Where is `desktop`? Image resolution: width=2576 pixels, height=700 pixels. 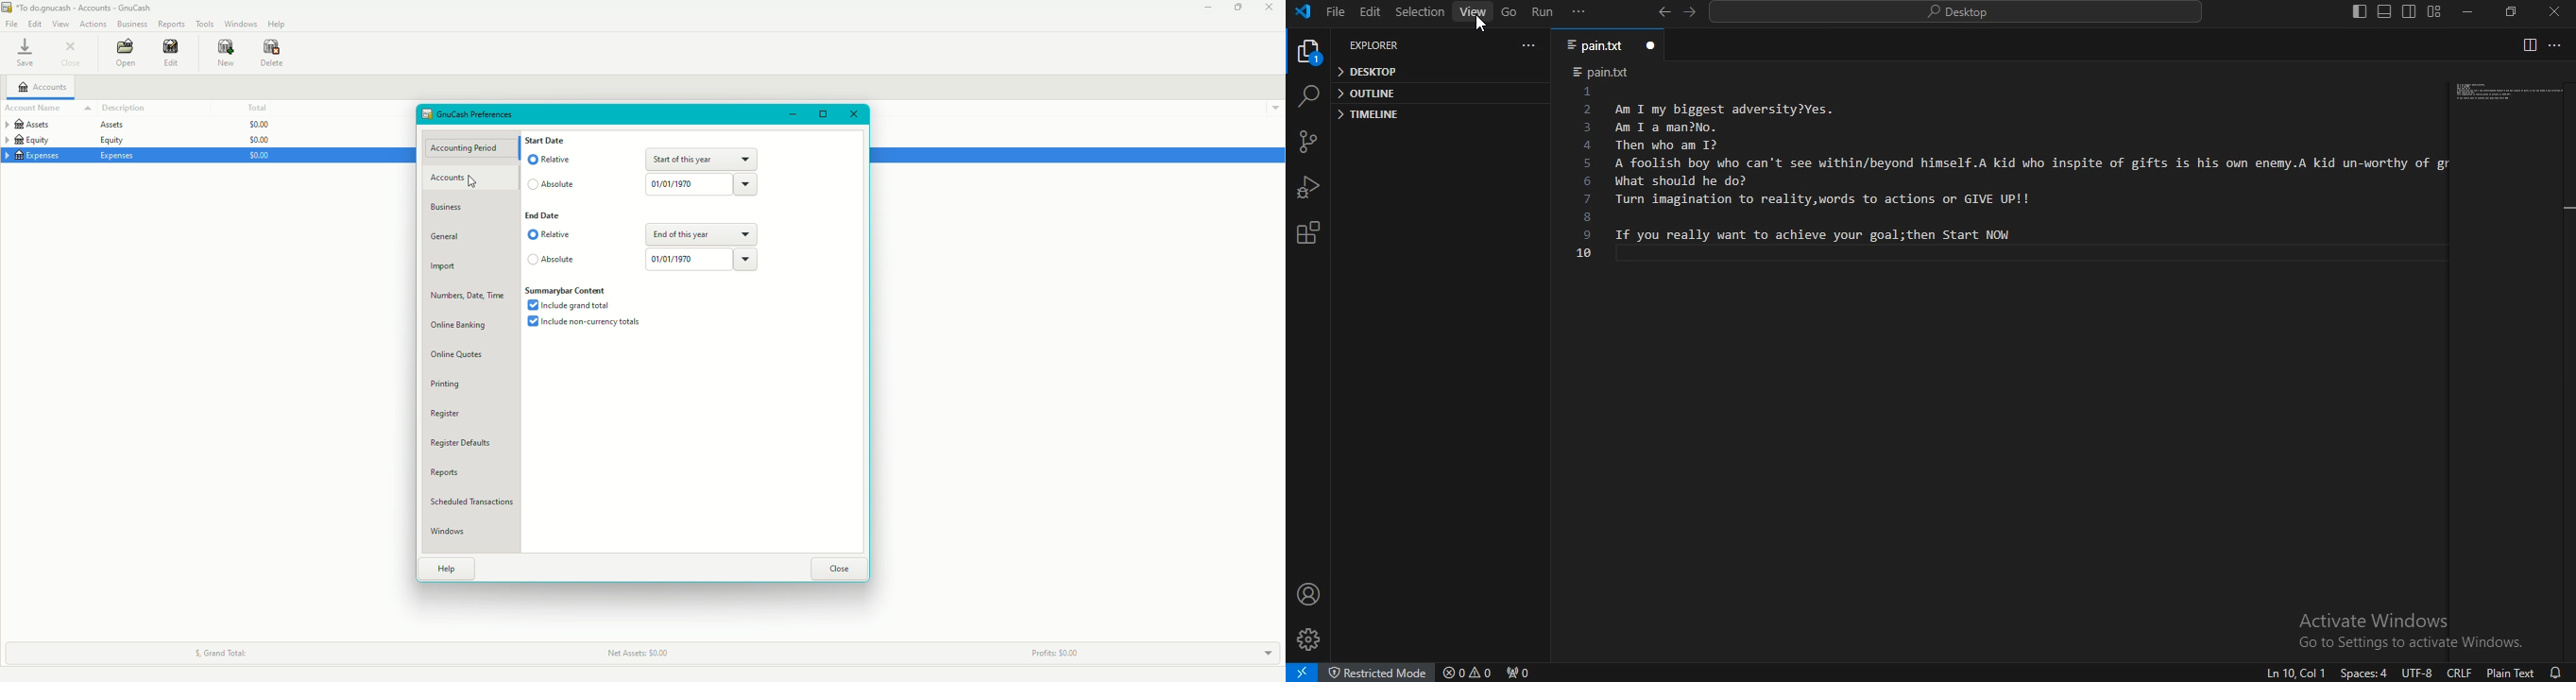 desktop is located at coordinates (1370, 73).